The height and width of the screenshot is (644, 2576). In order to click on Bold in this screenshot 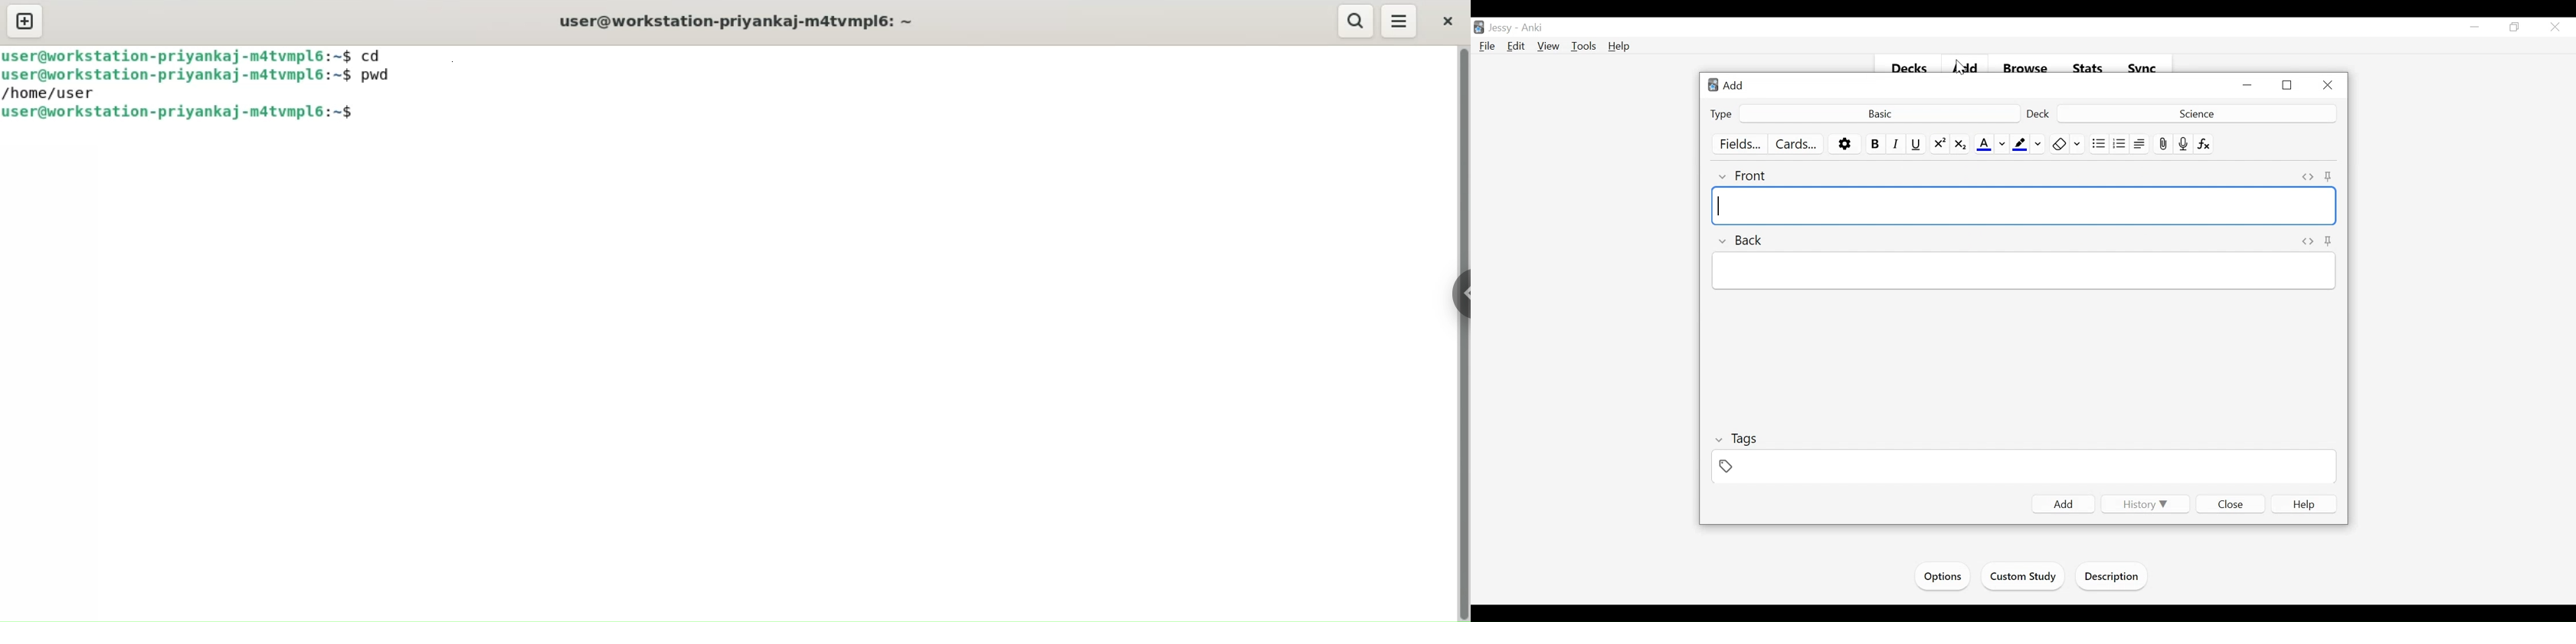, I will do `click(1874, 144)`.